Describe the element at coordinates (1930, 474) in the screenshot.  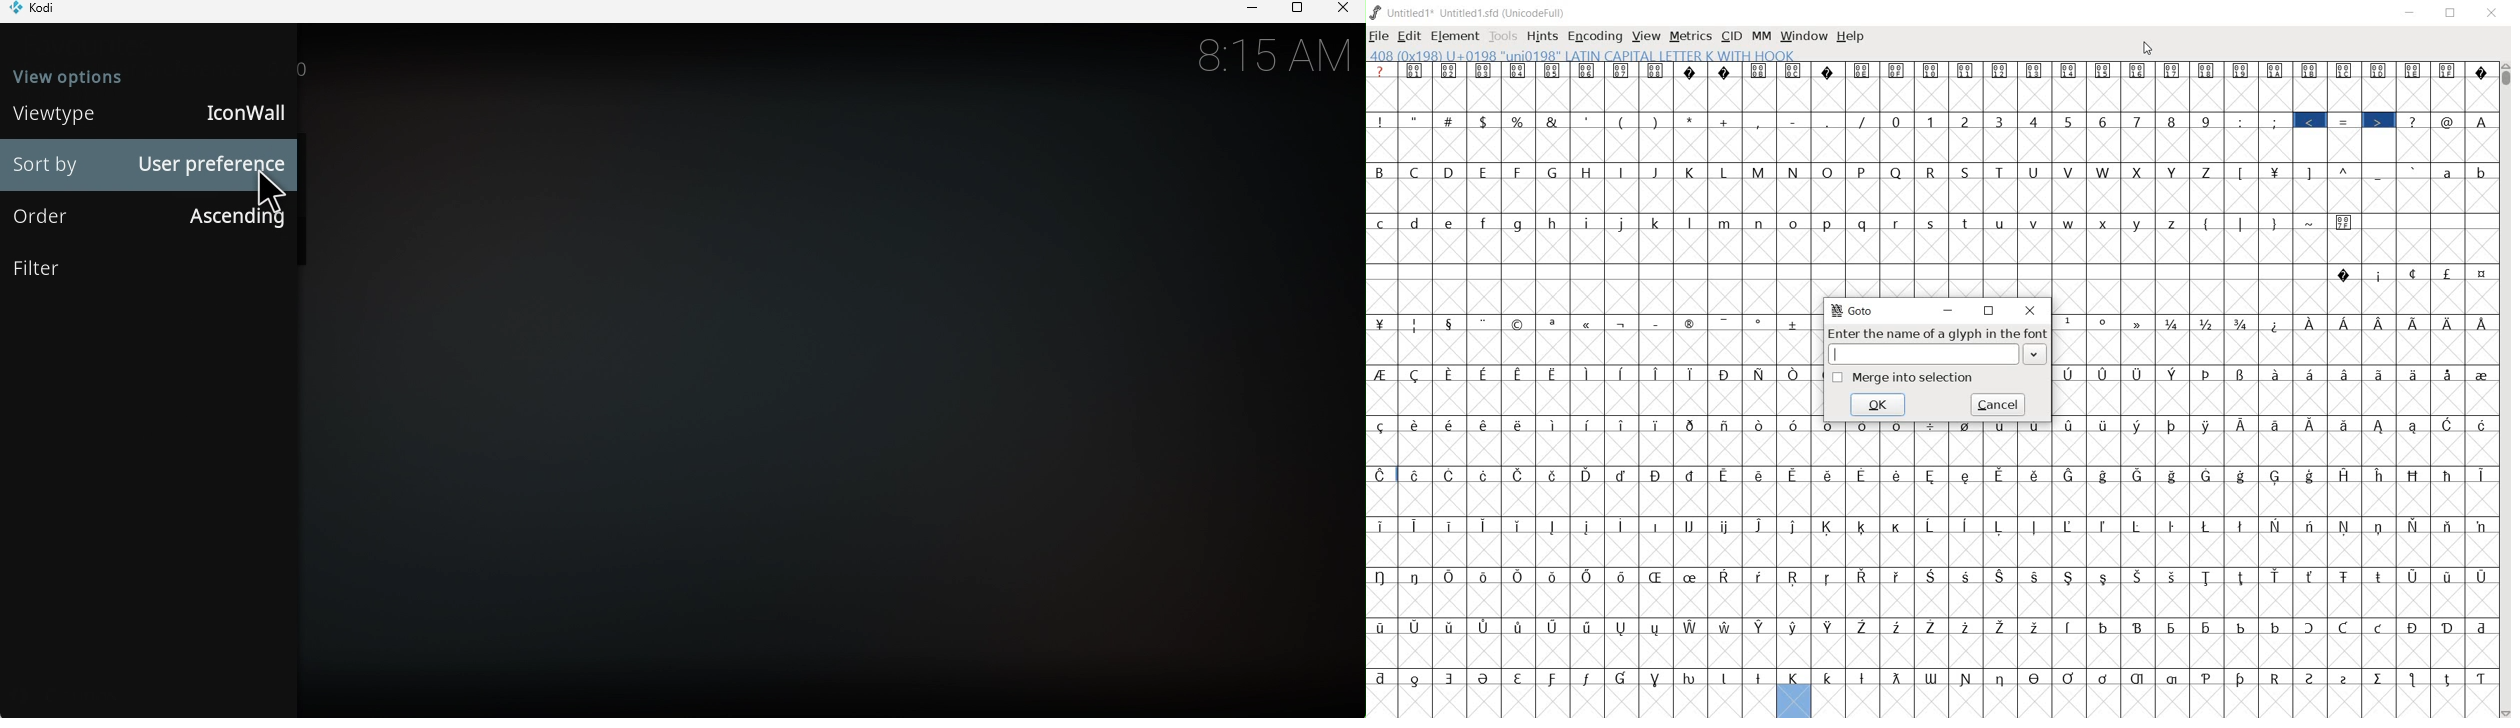
I see `special letters` at that location.